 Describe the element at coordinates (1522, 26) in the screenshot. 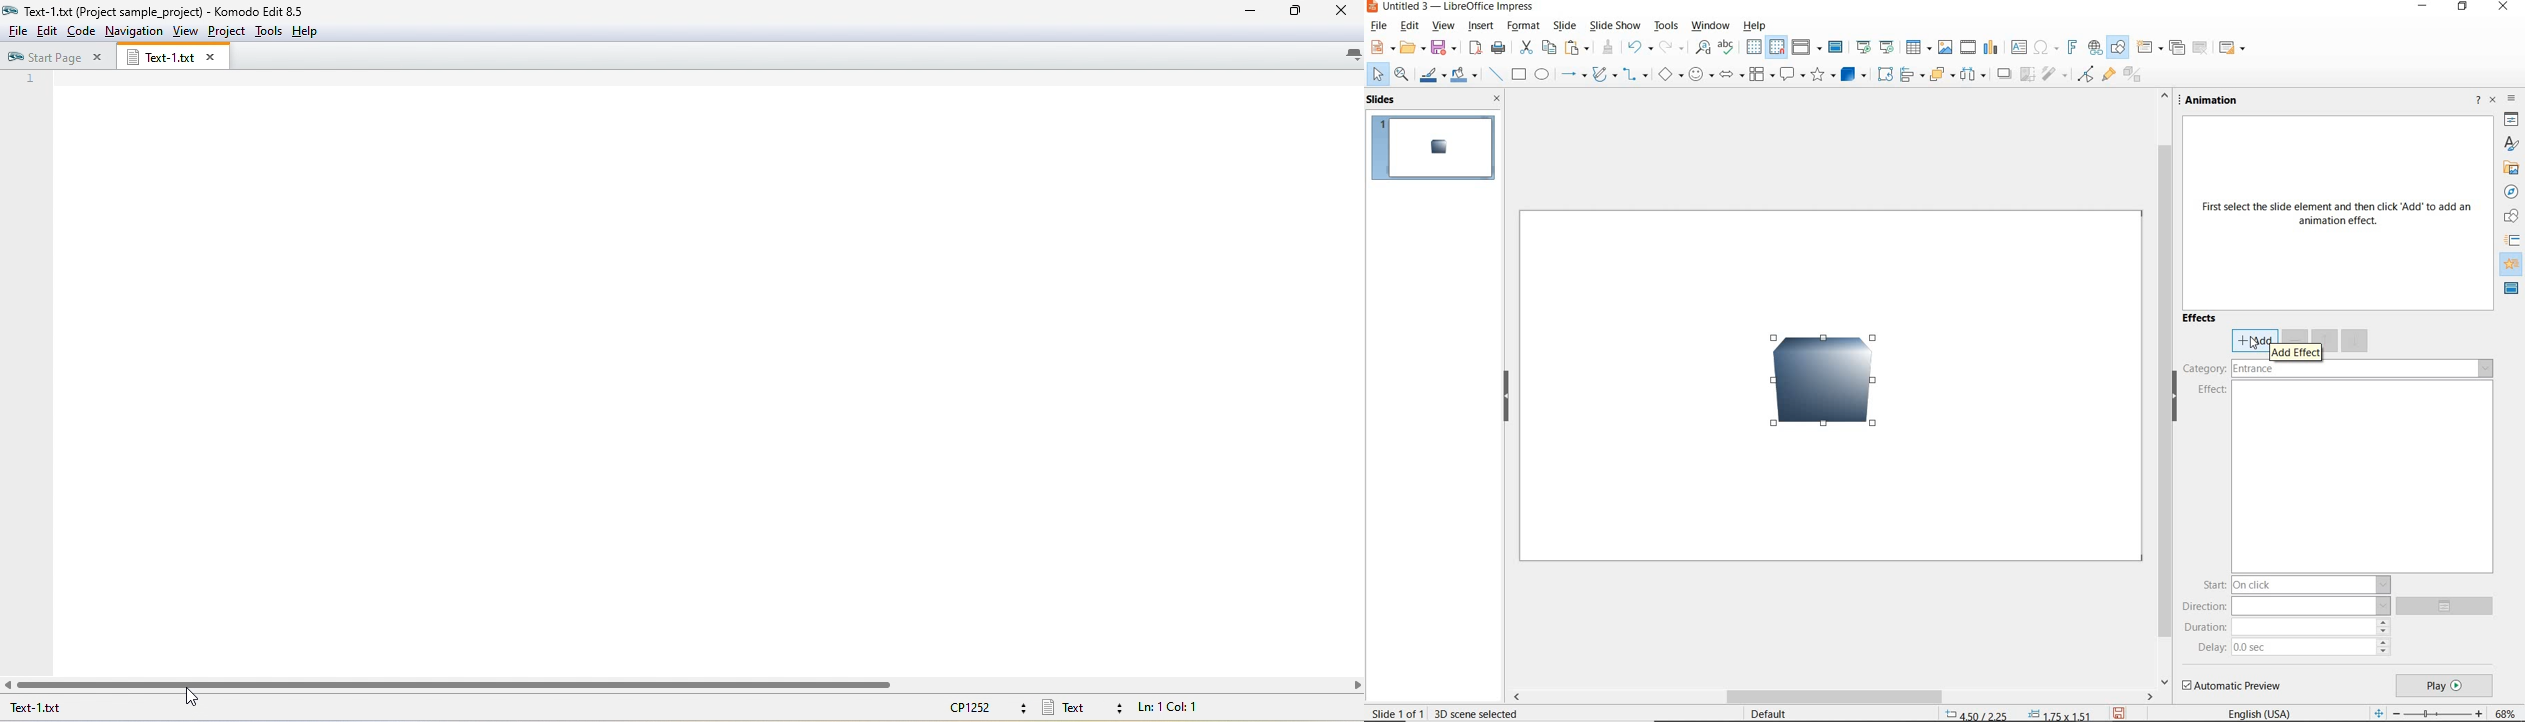

I see `format` at that location.